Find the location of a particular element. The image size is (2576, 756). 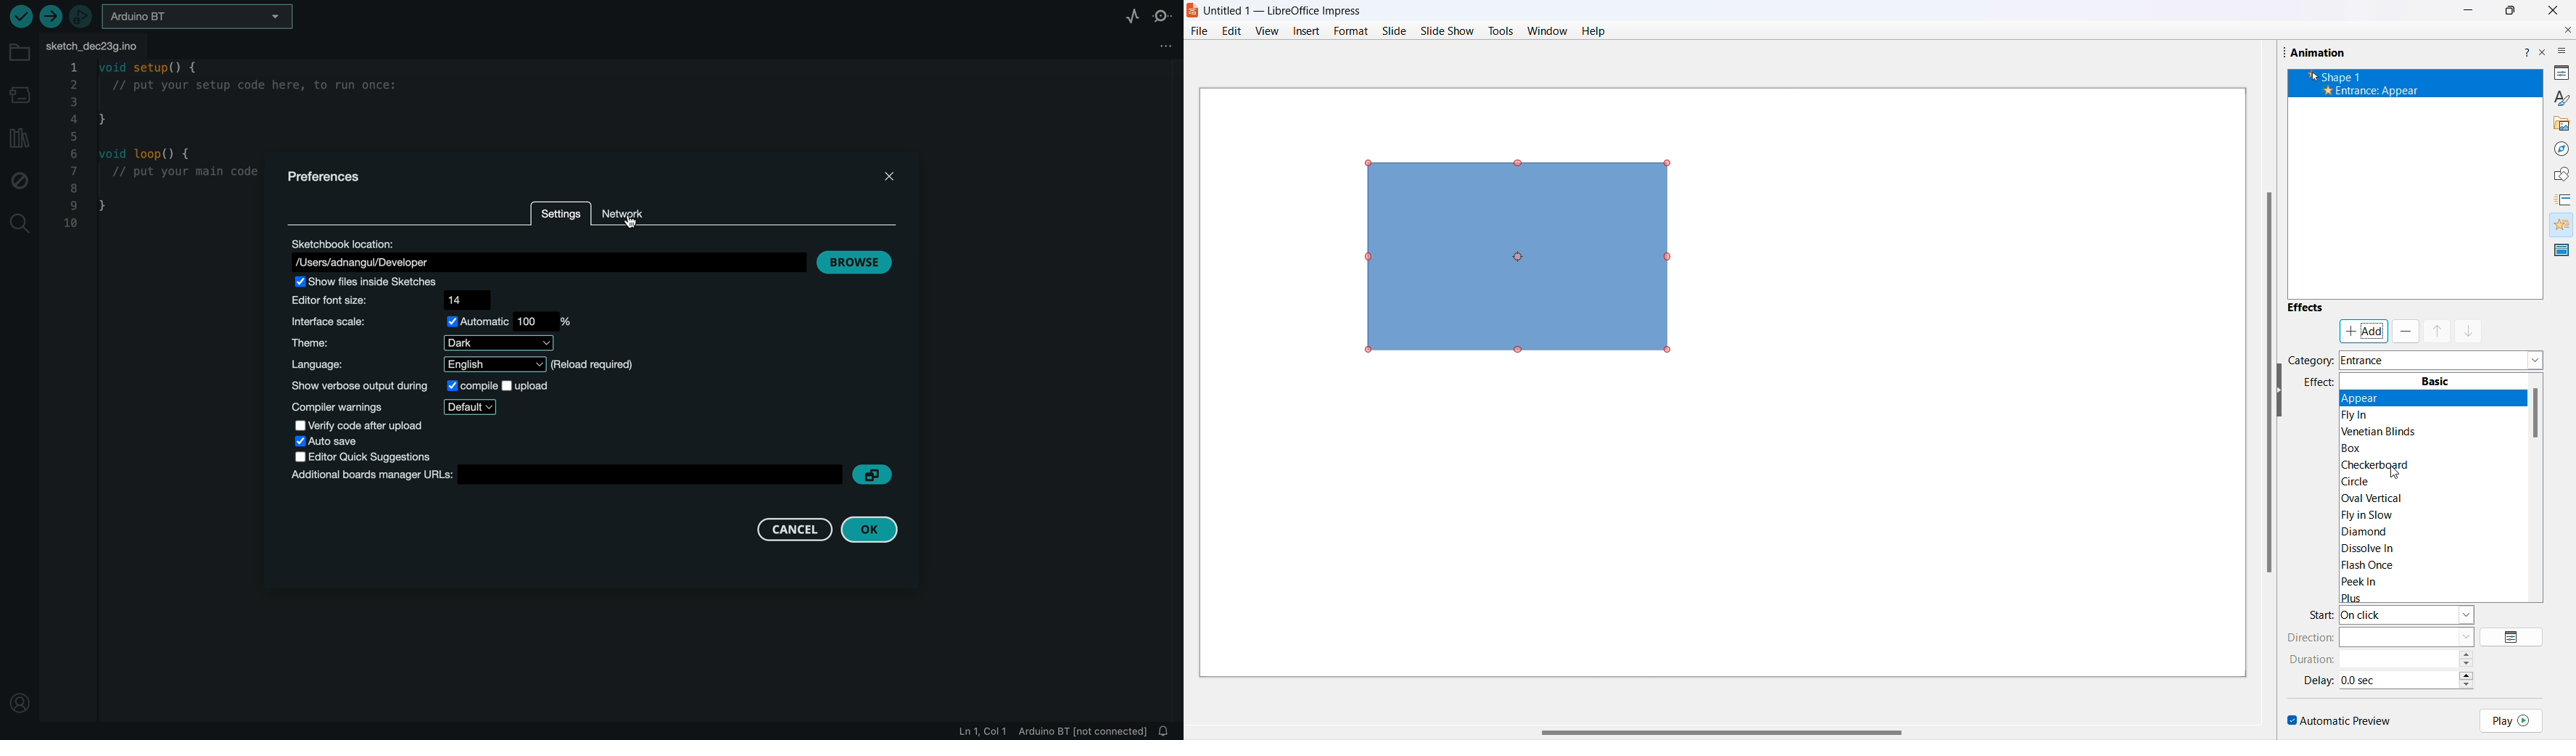

Untitled 1 — LibreOffice Impress is located at coordinates (1292, 9).